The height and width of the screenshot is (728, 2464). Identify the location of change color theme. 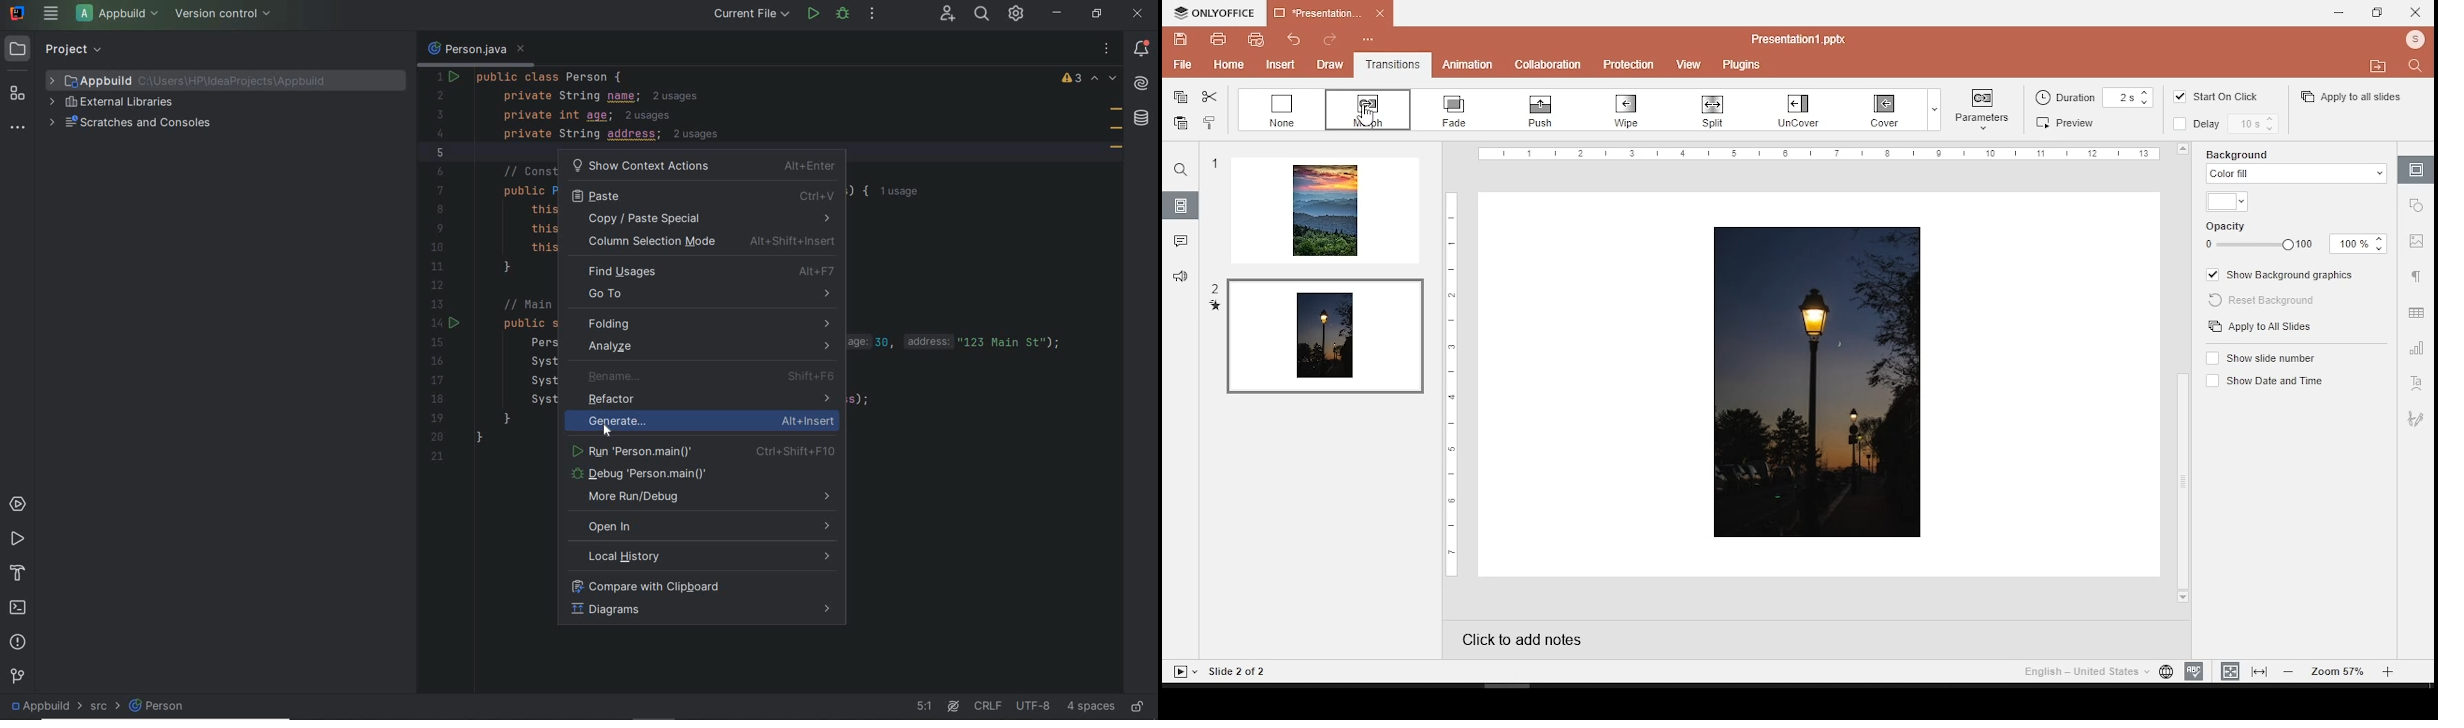
(1896, 107).